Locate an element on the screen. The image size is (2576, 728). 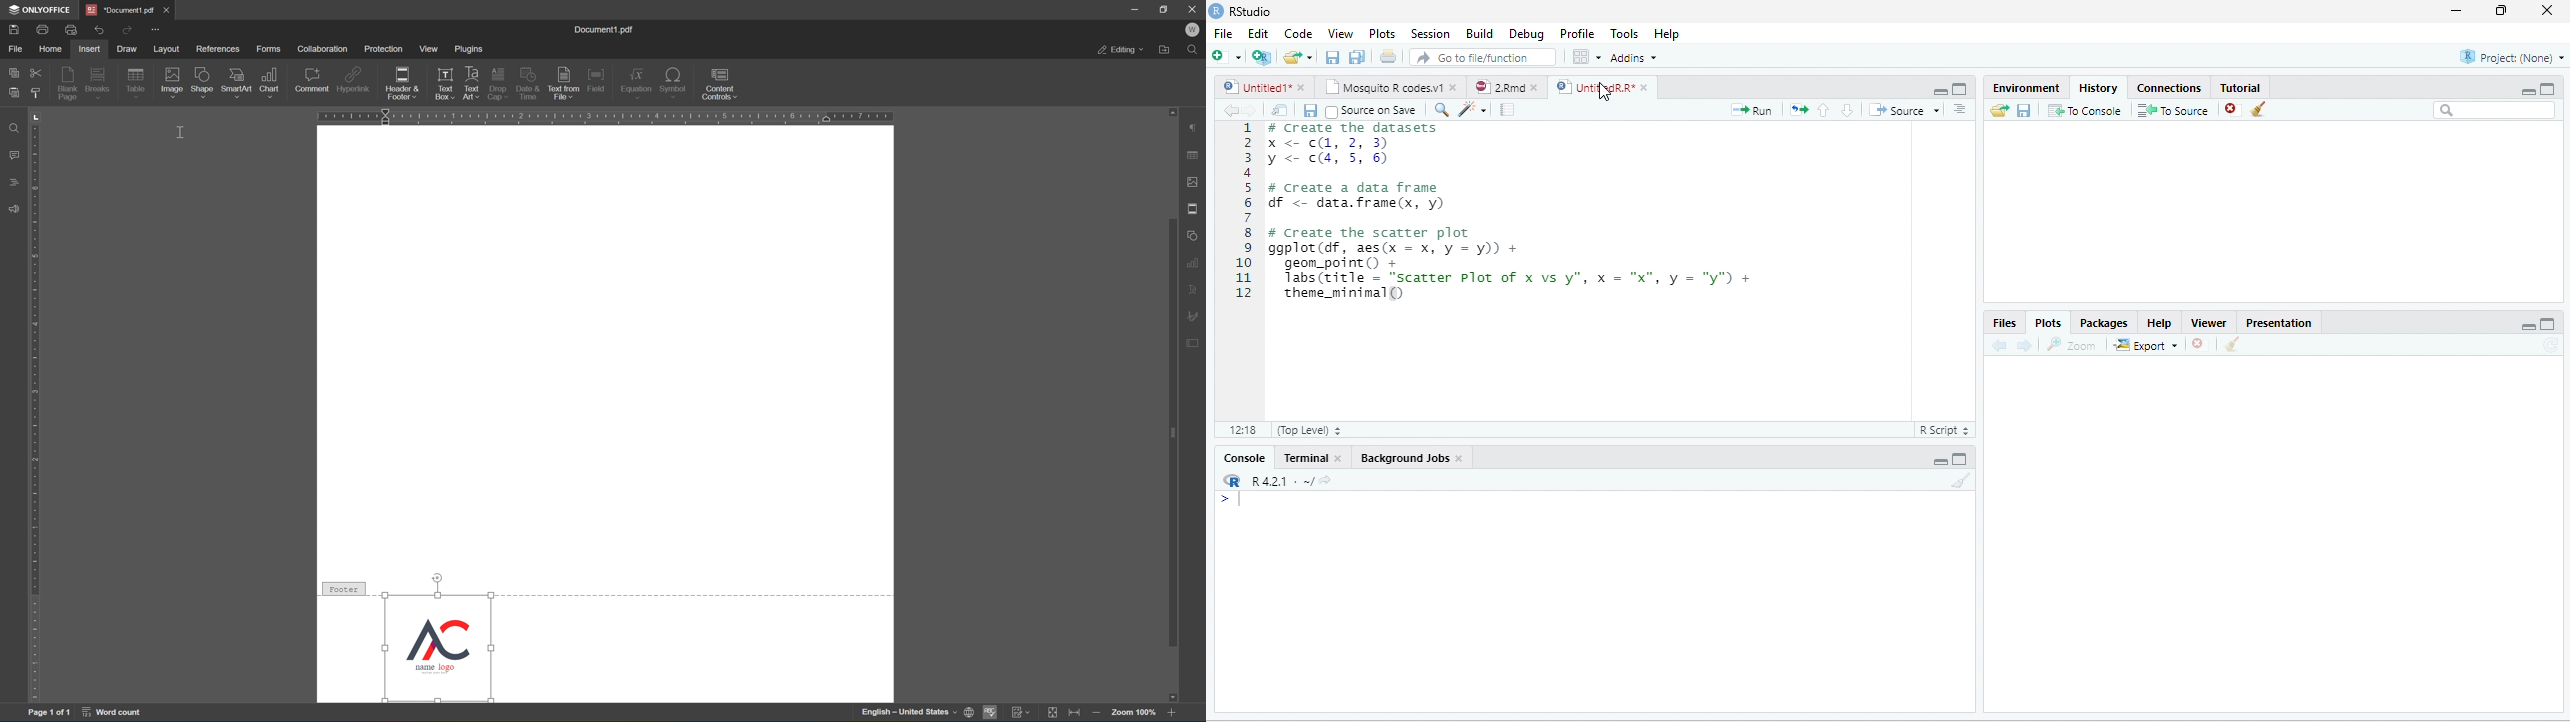
Code tools is located at coordinates (1474, 110).